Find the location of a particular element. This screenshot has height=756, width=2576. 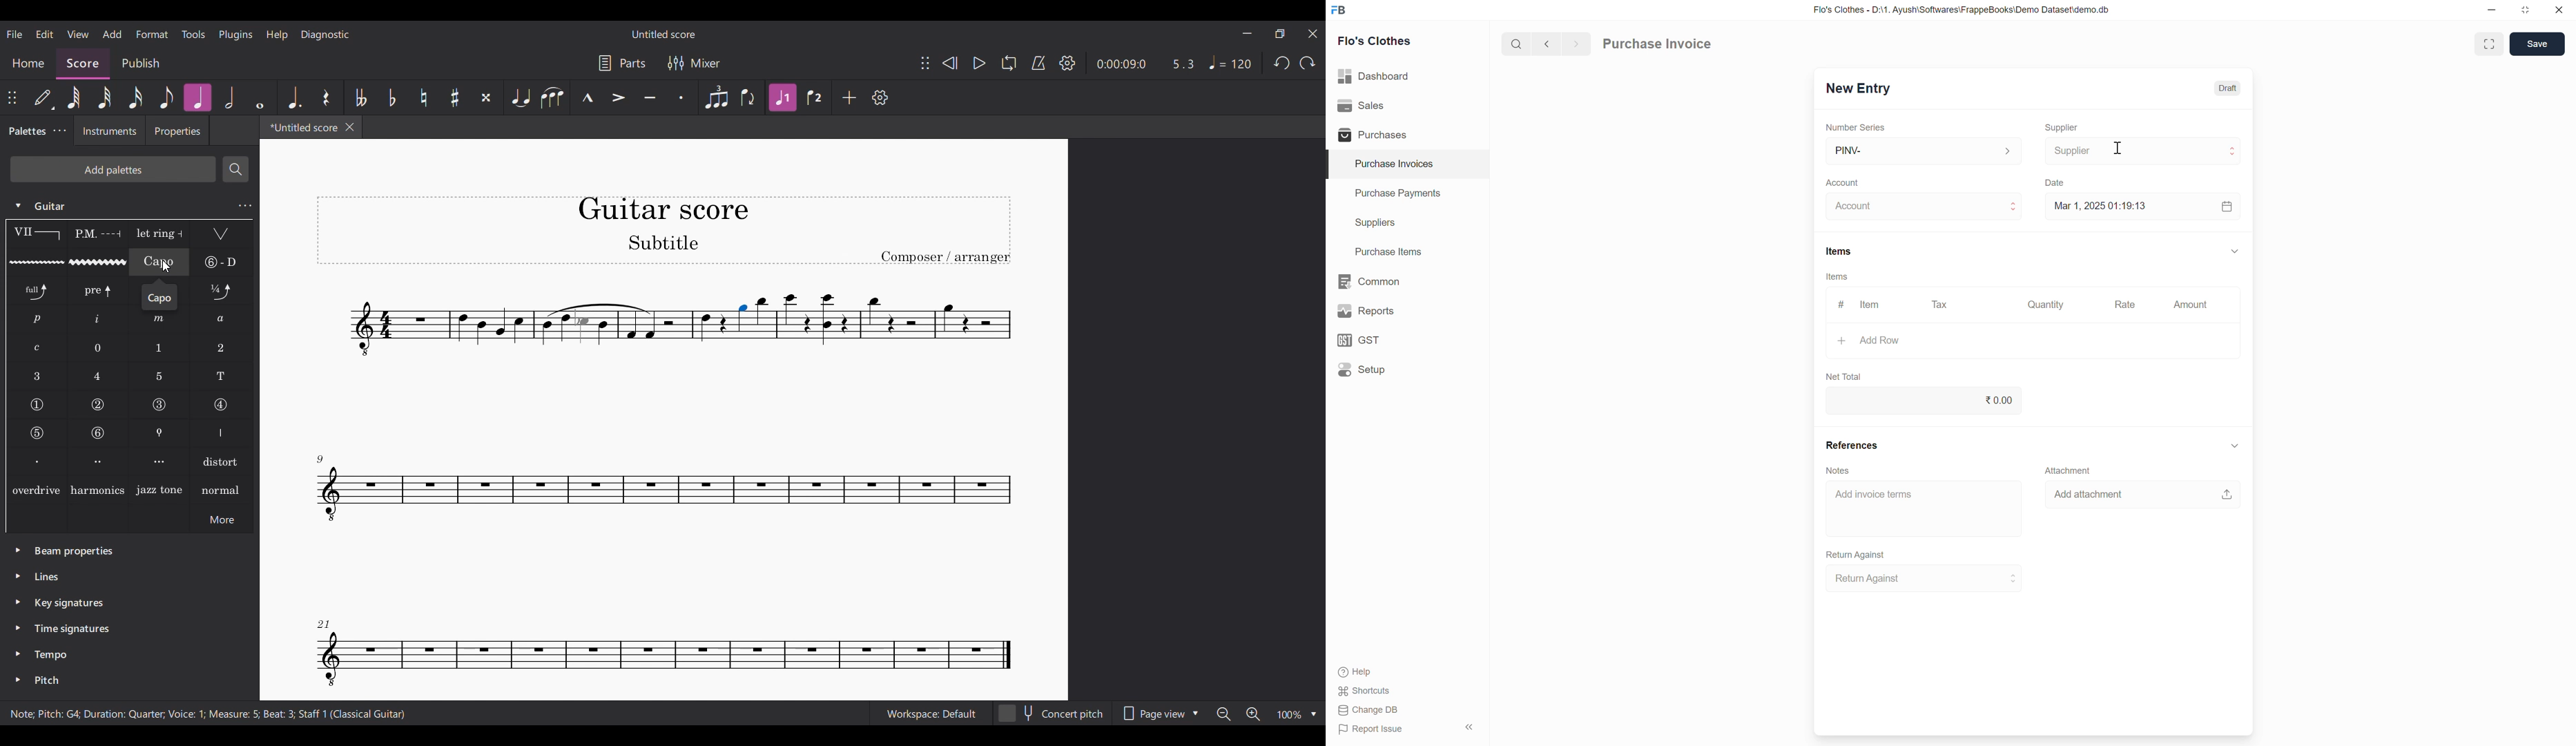

Net Total is located at coordinates (1843, 374).